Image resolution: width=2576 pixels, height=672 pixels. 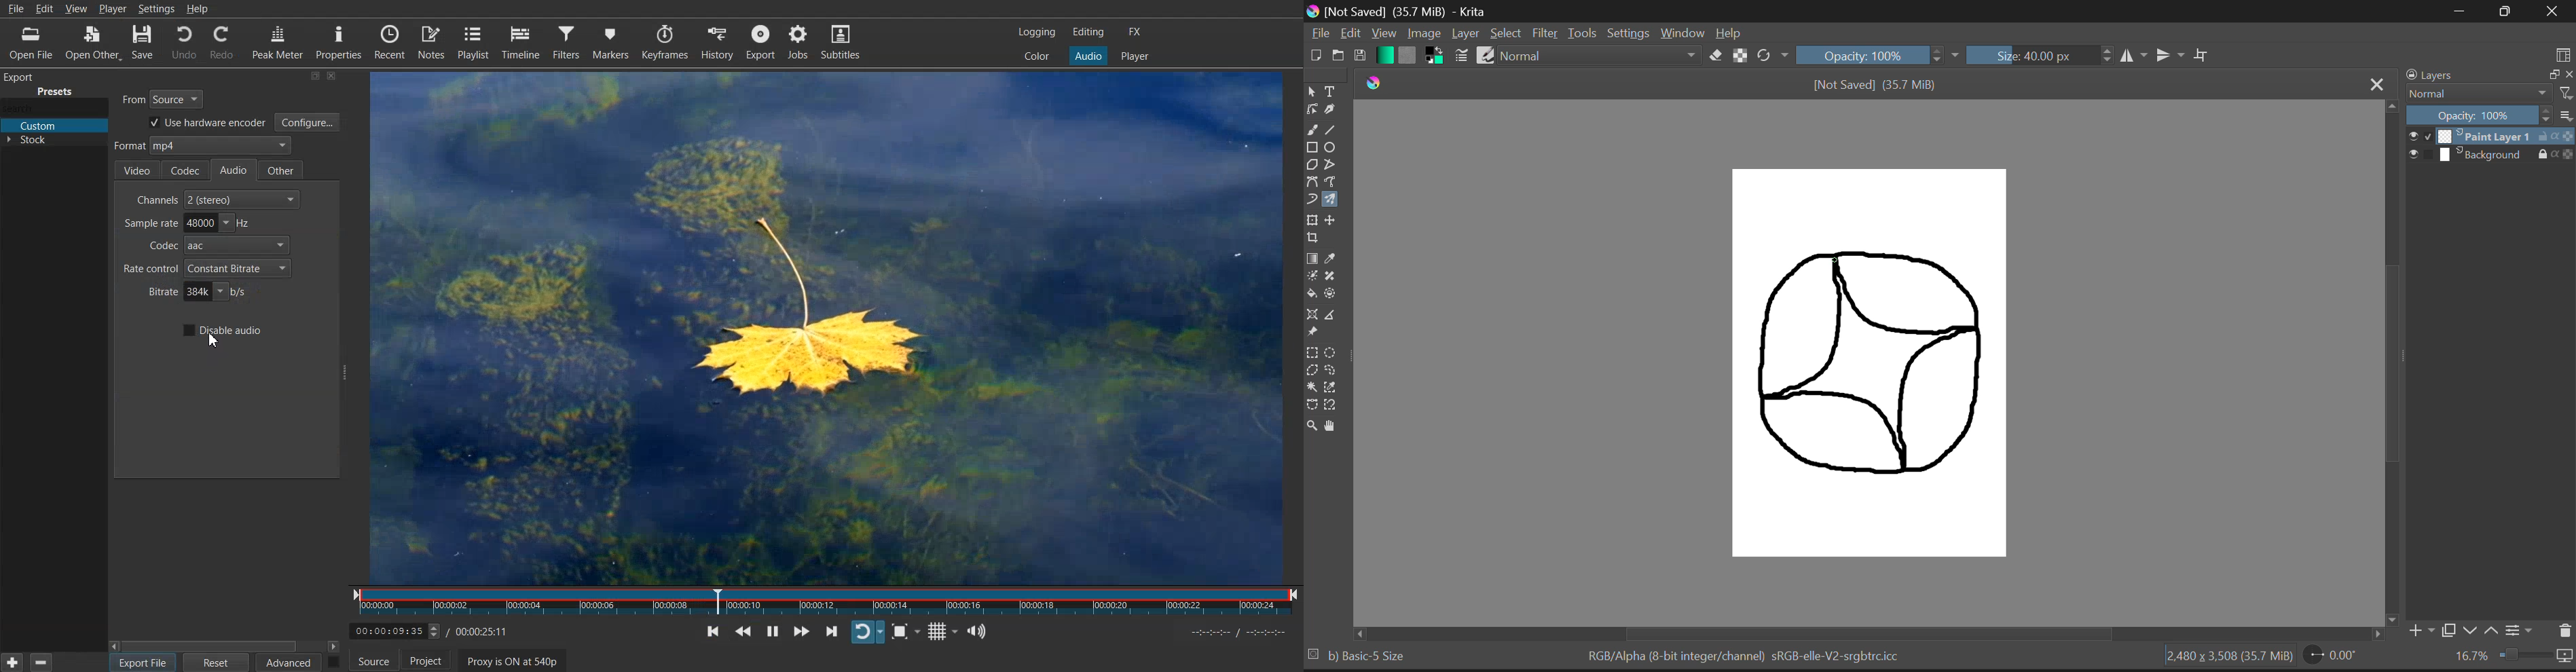 What do you see at coordinates (1314, 353) in the screenshot?
I see `Rectangular Selection` at bounding box center [1314, 353].